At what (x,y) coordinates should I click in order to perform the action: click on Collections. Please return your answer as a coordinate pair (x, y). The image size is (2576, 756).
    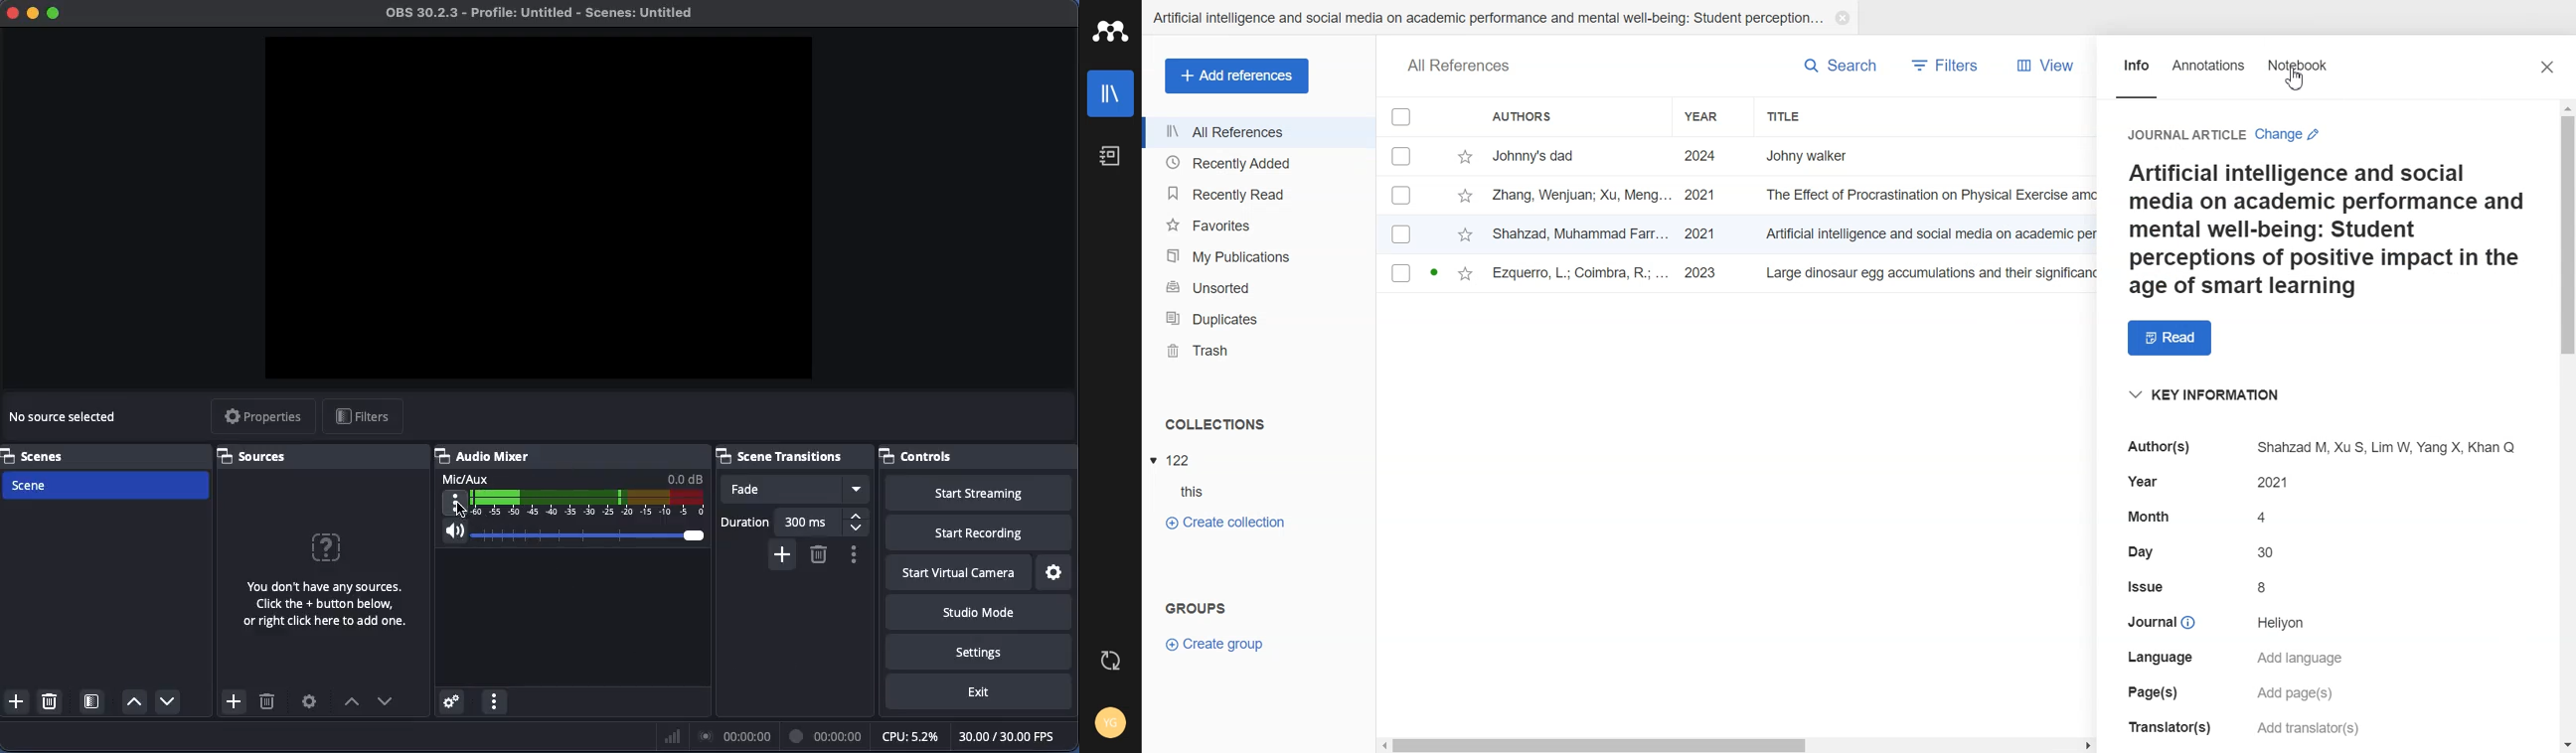
    Looking at the image, I should click on (1259, 424).